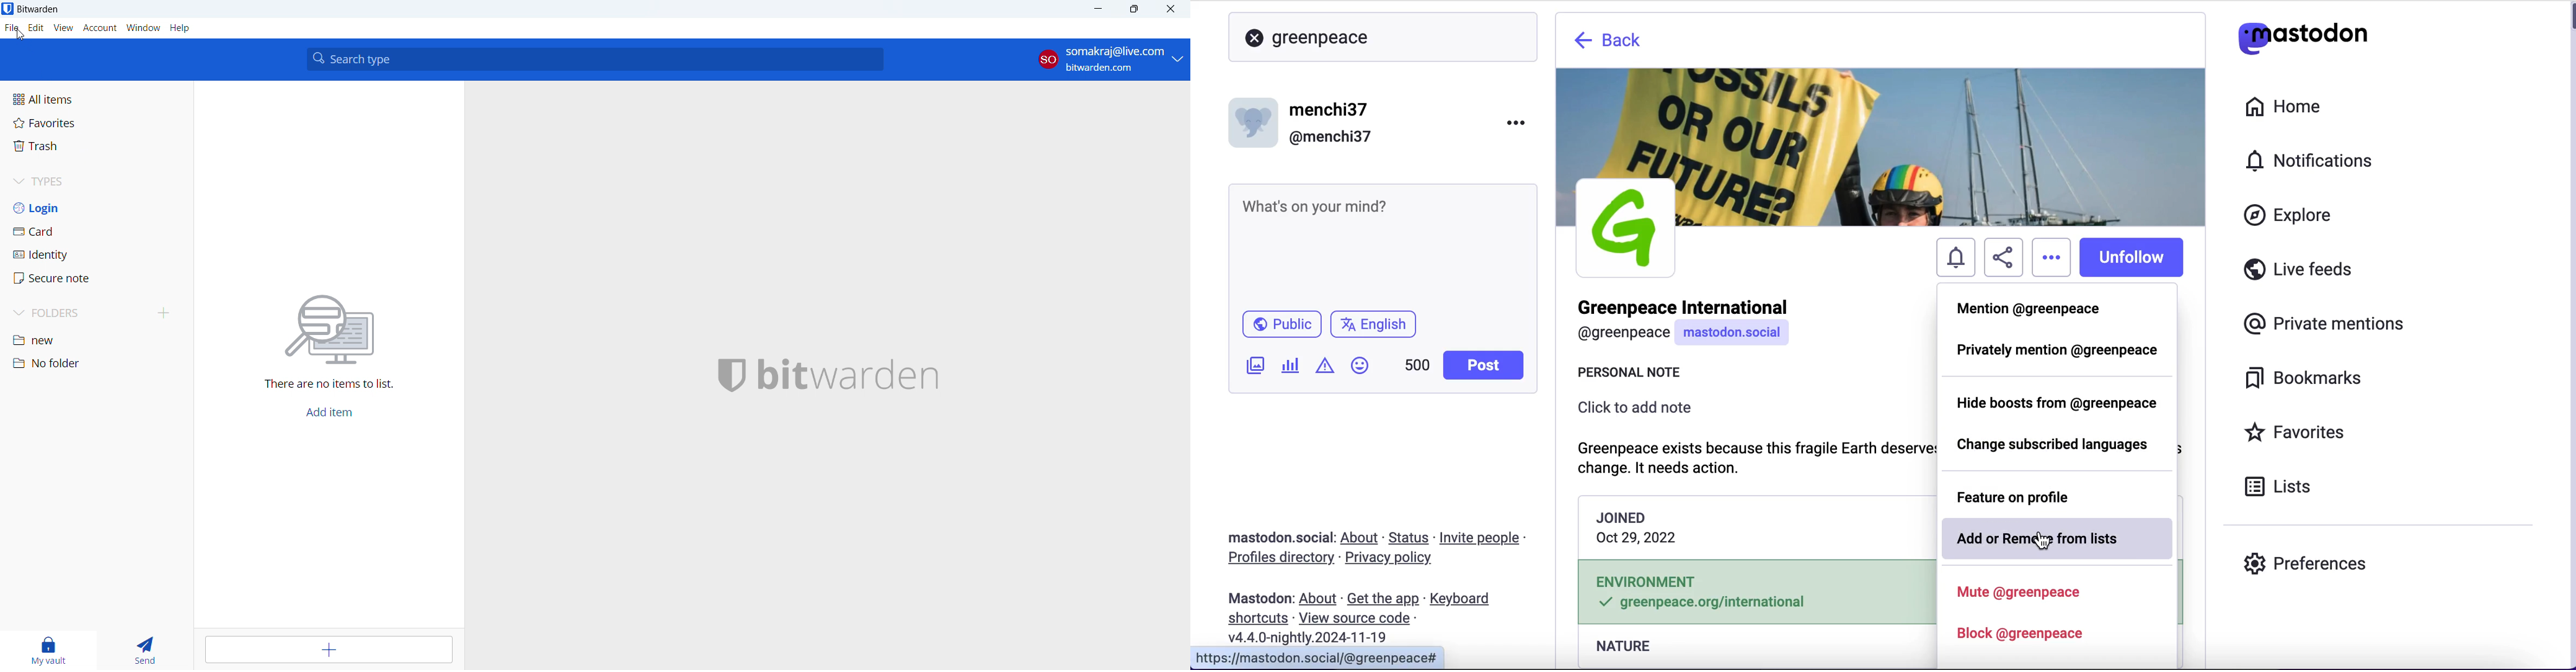  What do you see at coordinates (1697, 324) in the screenshot?
I see `user ` at bounding box center [1697, 324].